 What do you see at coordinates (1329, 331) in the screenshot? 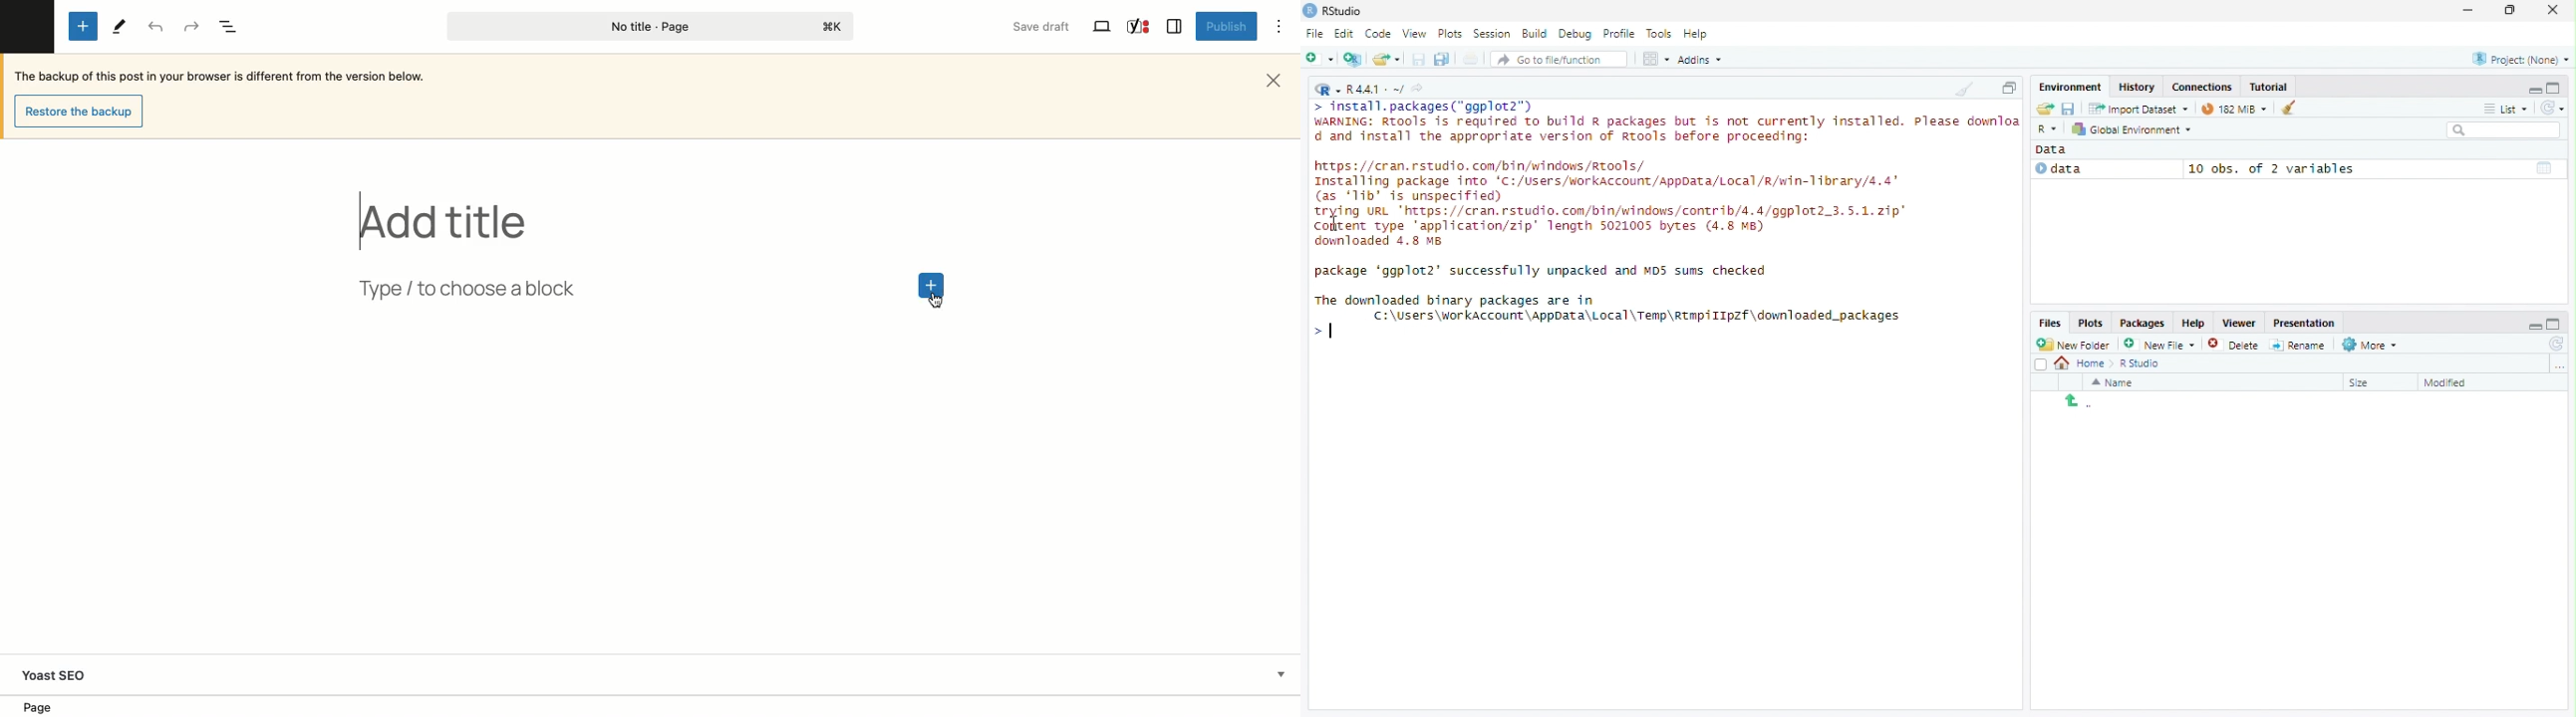
I see `Cursor` at bounding box center [1329, 331].